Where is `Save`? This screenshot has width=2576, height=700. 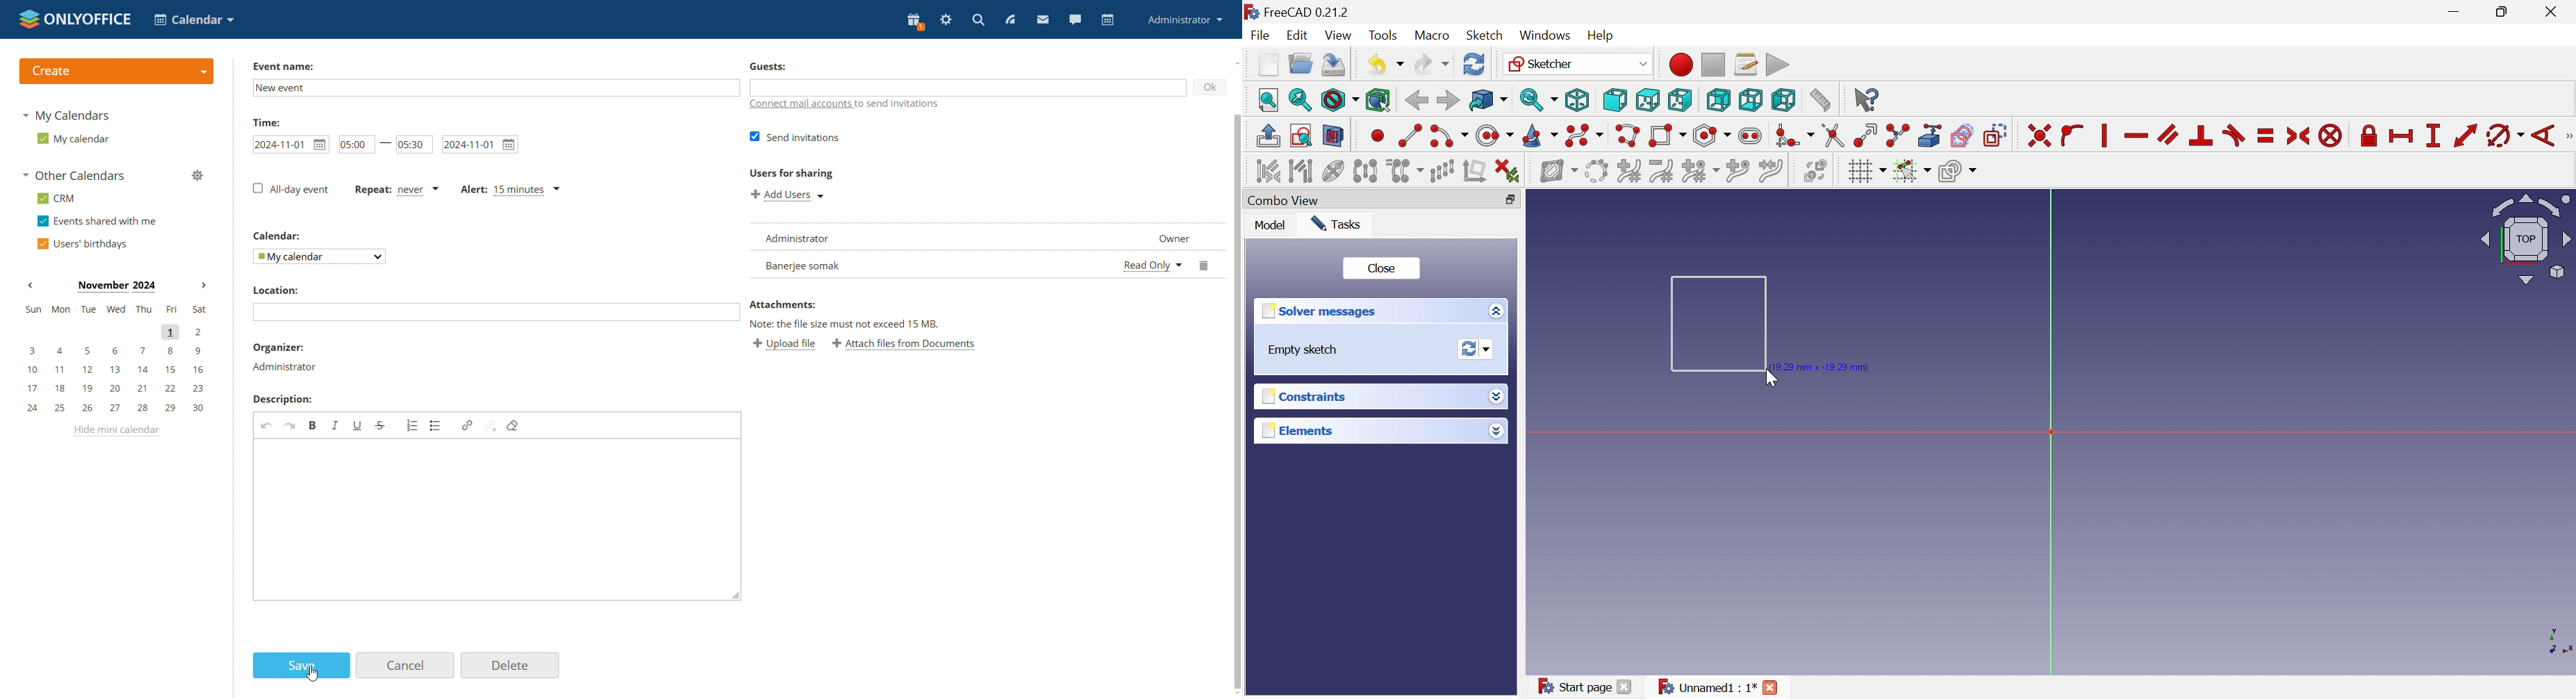 Save is located at coordinates (1334, 65).